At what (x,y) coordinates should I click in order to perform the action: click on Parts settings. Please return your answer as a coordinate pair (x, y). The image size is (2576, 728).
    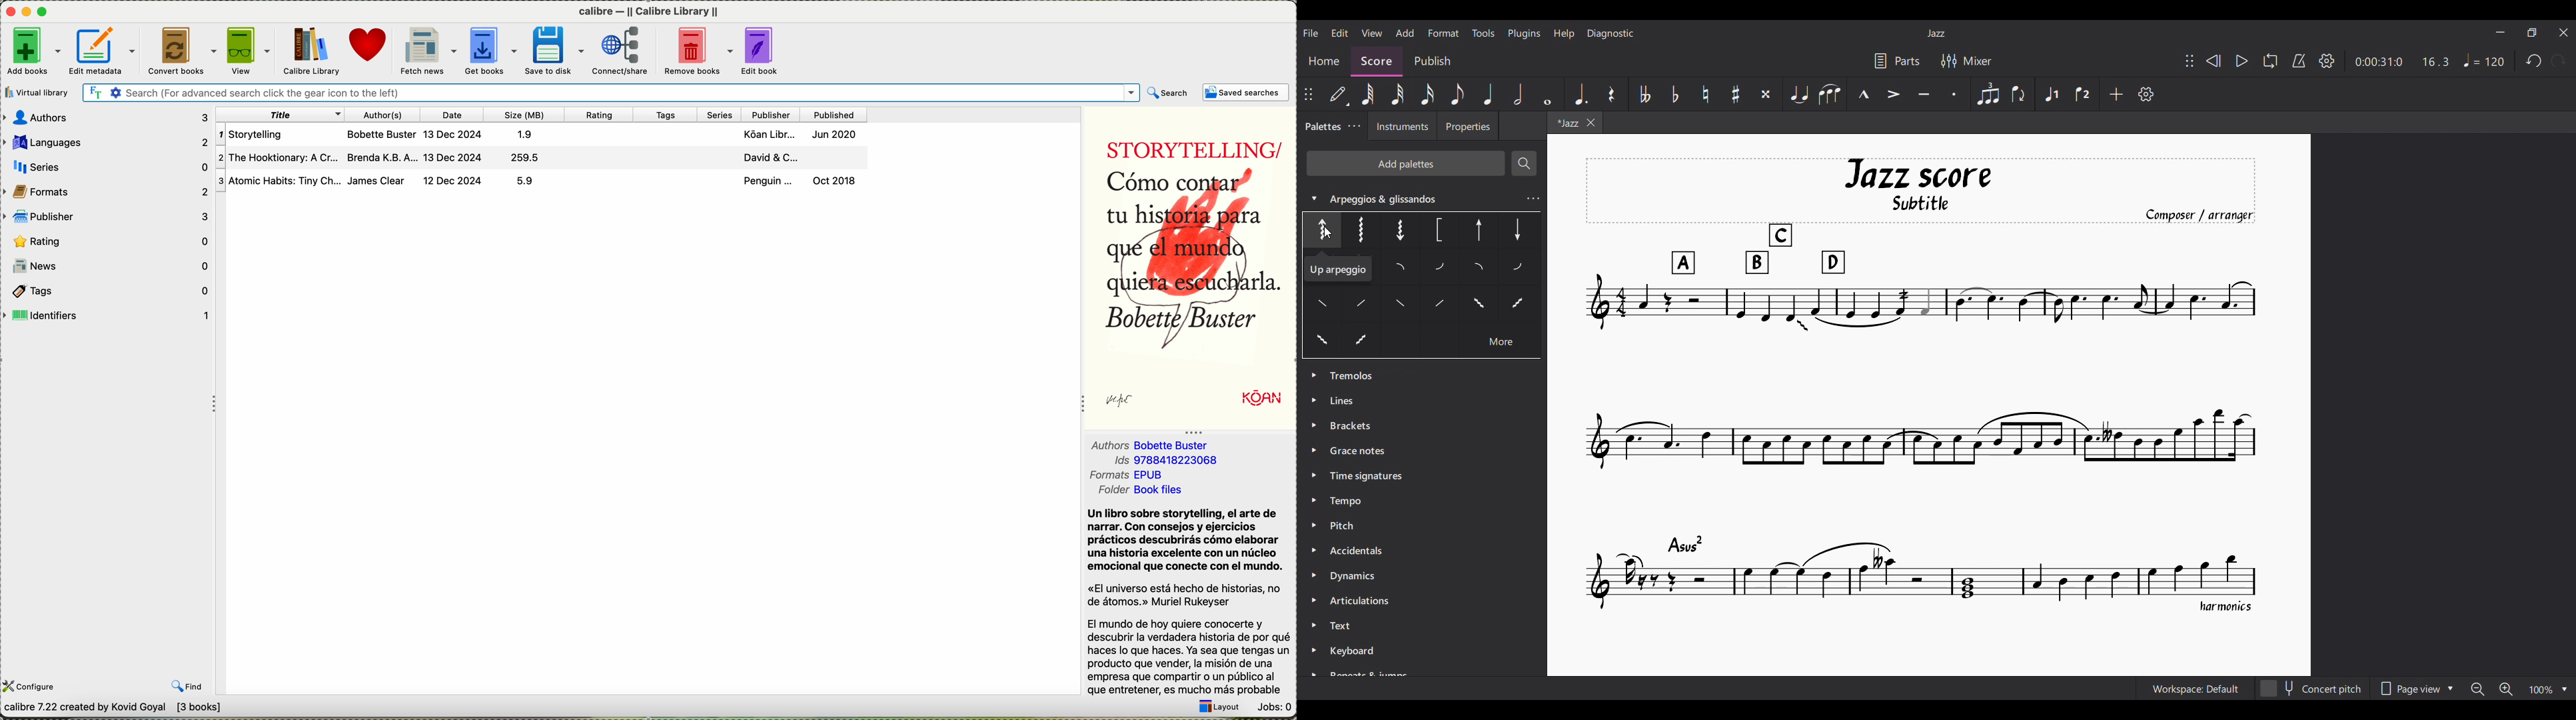
    Looking at the image, I should click on (1898, 61).